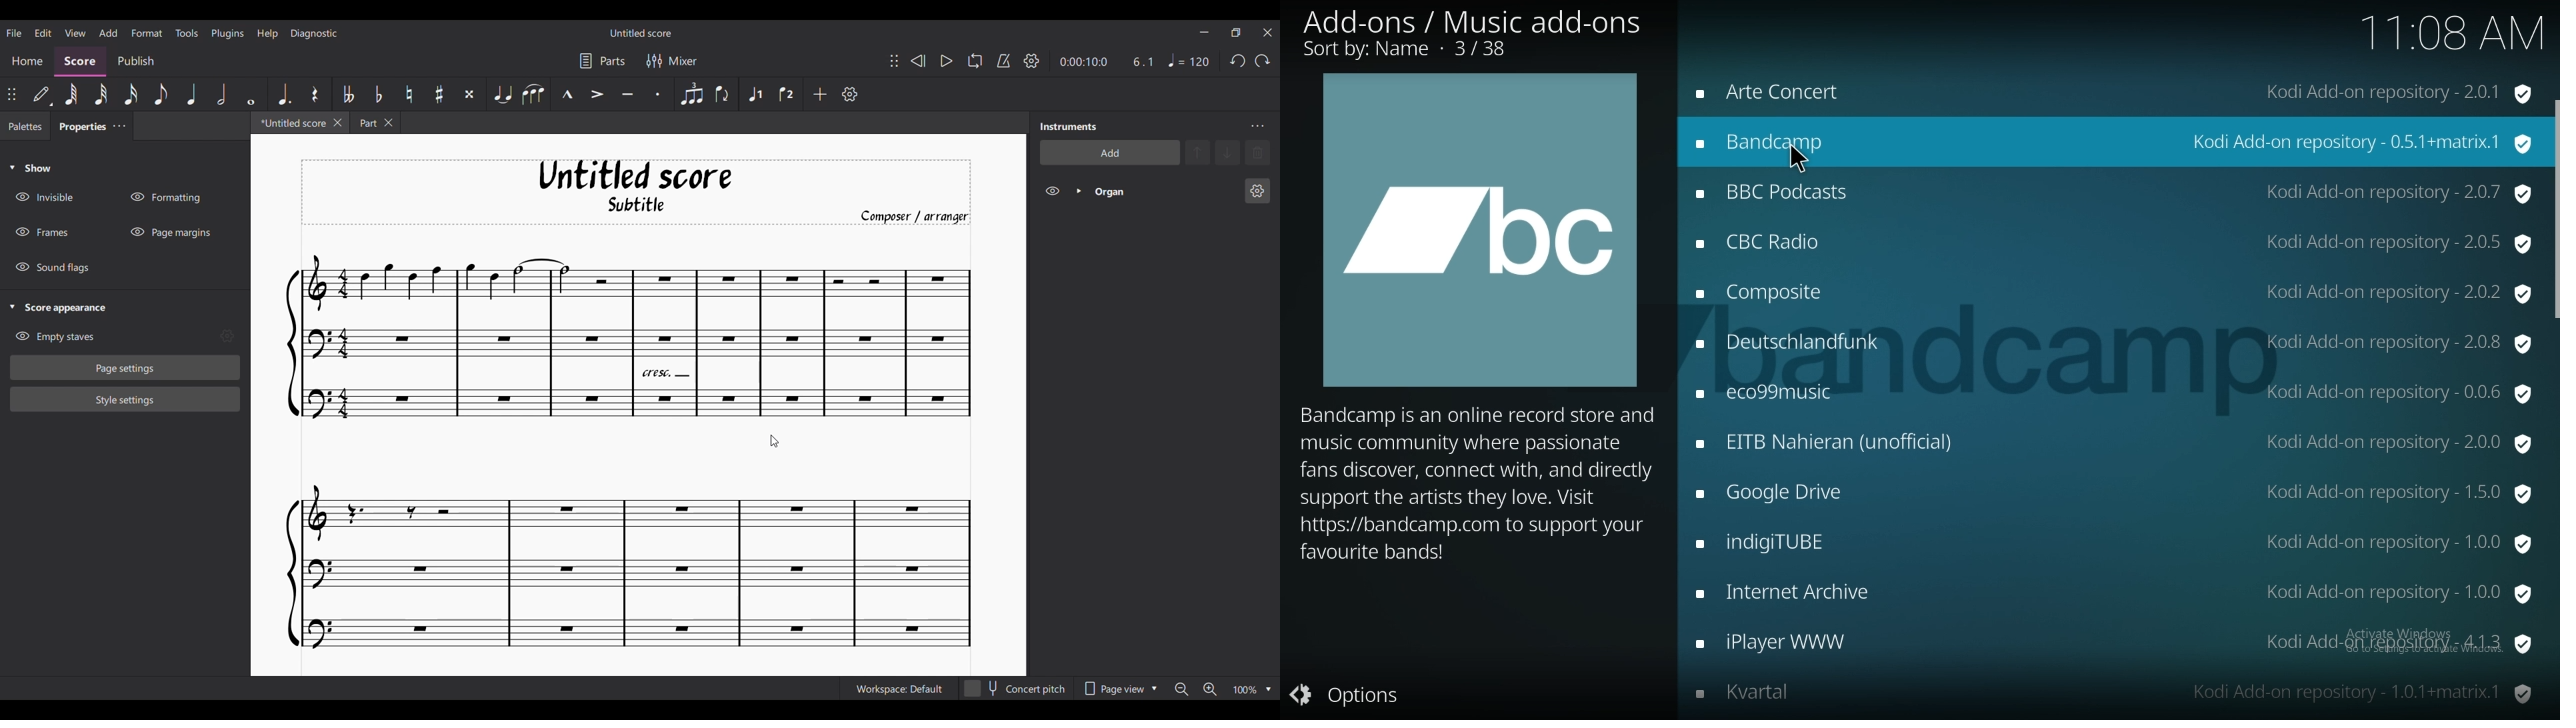 This screenshot has width=2576, height=728. What do you see at coordinates (629, 452) in the screenshot?
I see `Current score` at bounding box center [629, 452].